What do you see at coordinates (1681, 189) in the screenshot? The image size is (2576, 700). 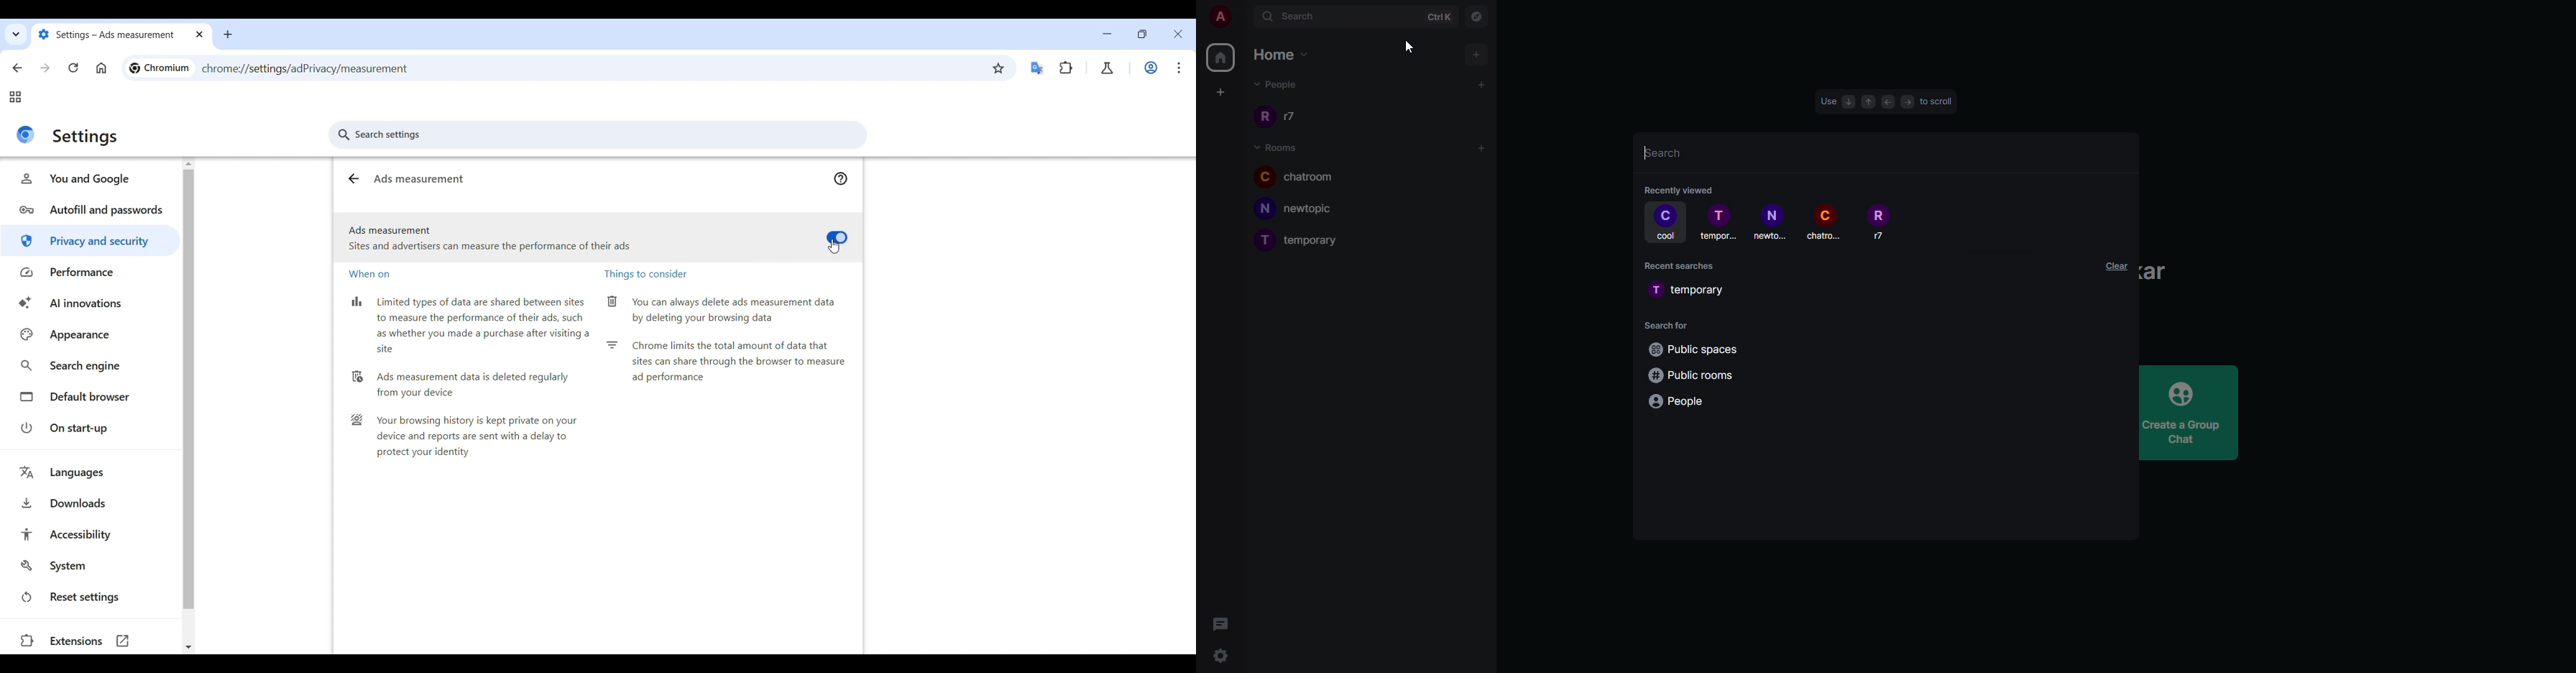 I see `recently viewed` at bounding box center [1681, 189].